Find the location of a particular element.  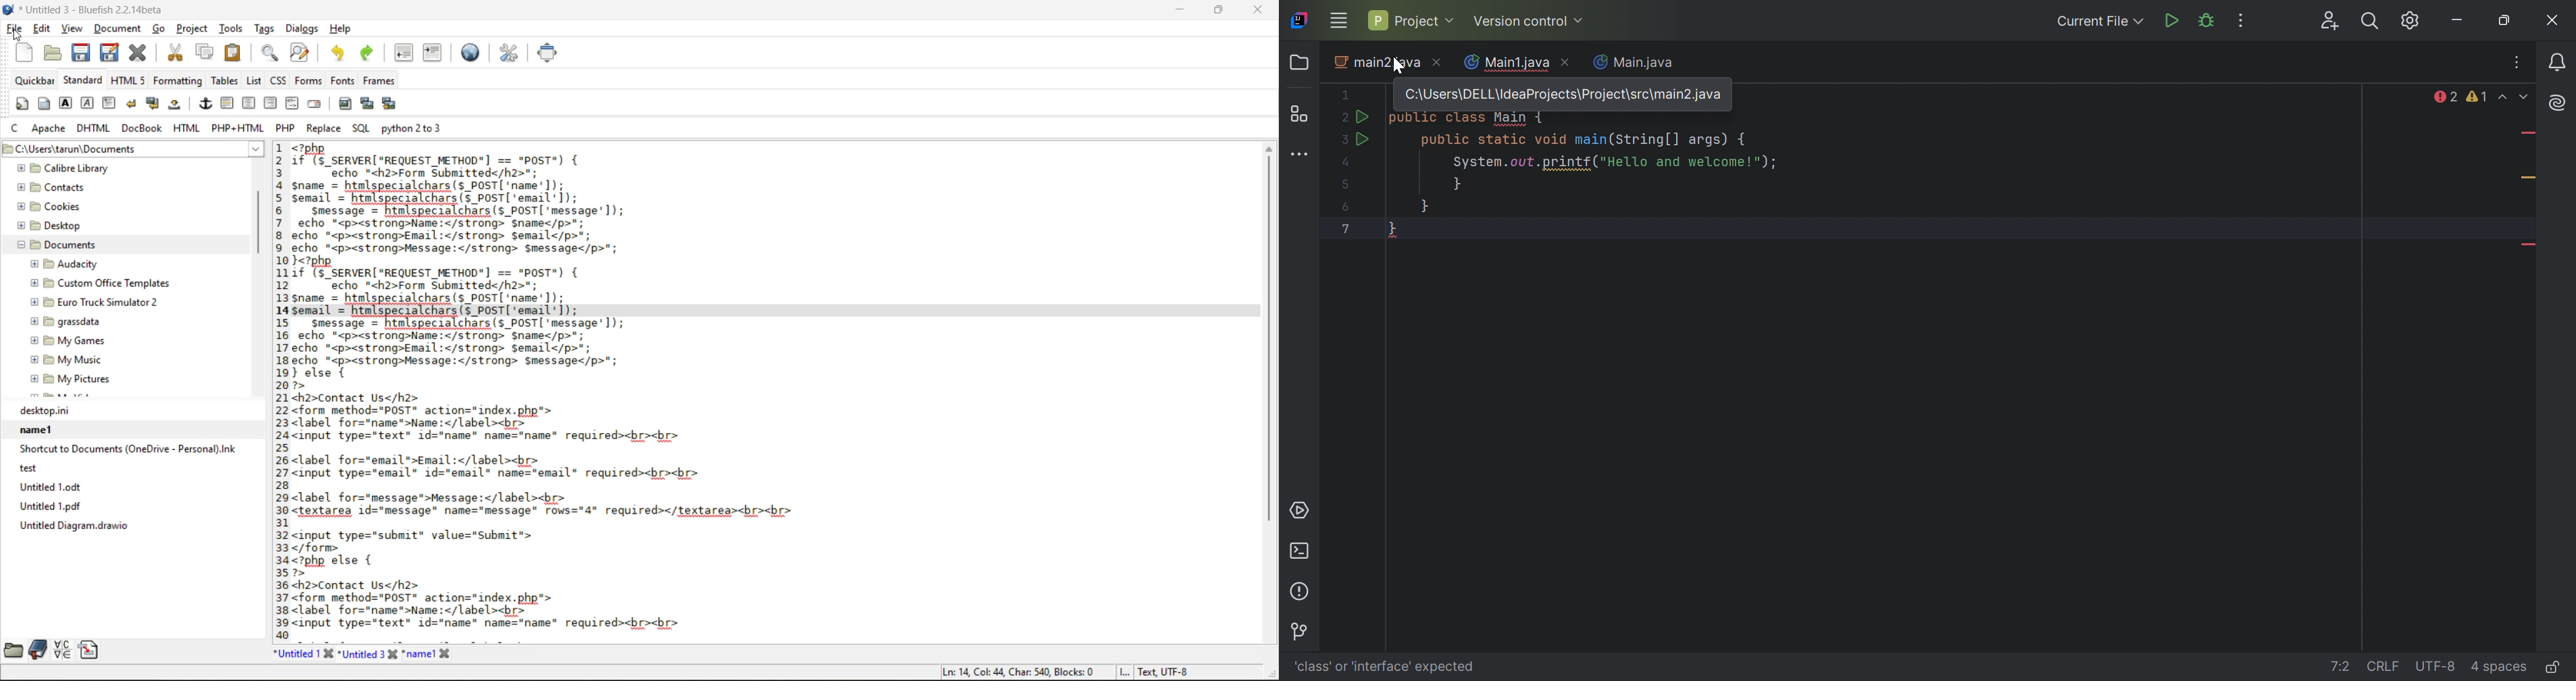

forms is located at coordinates (307, 81).